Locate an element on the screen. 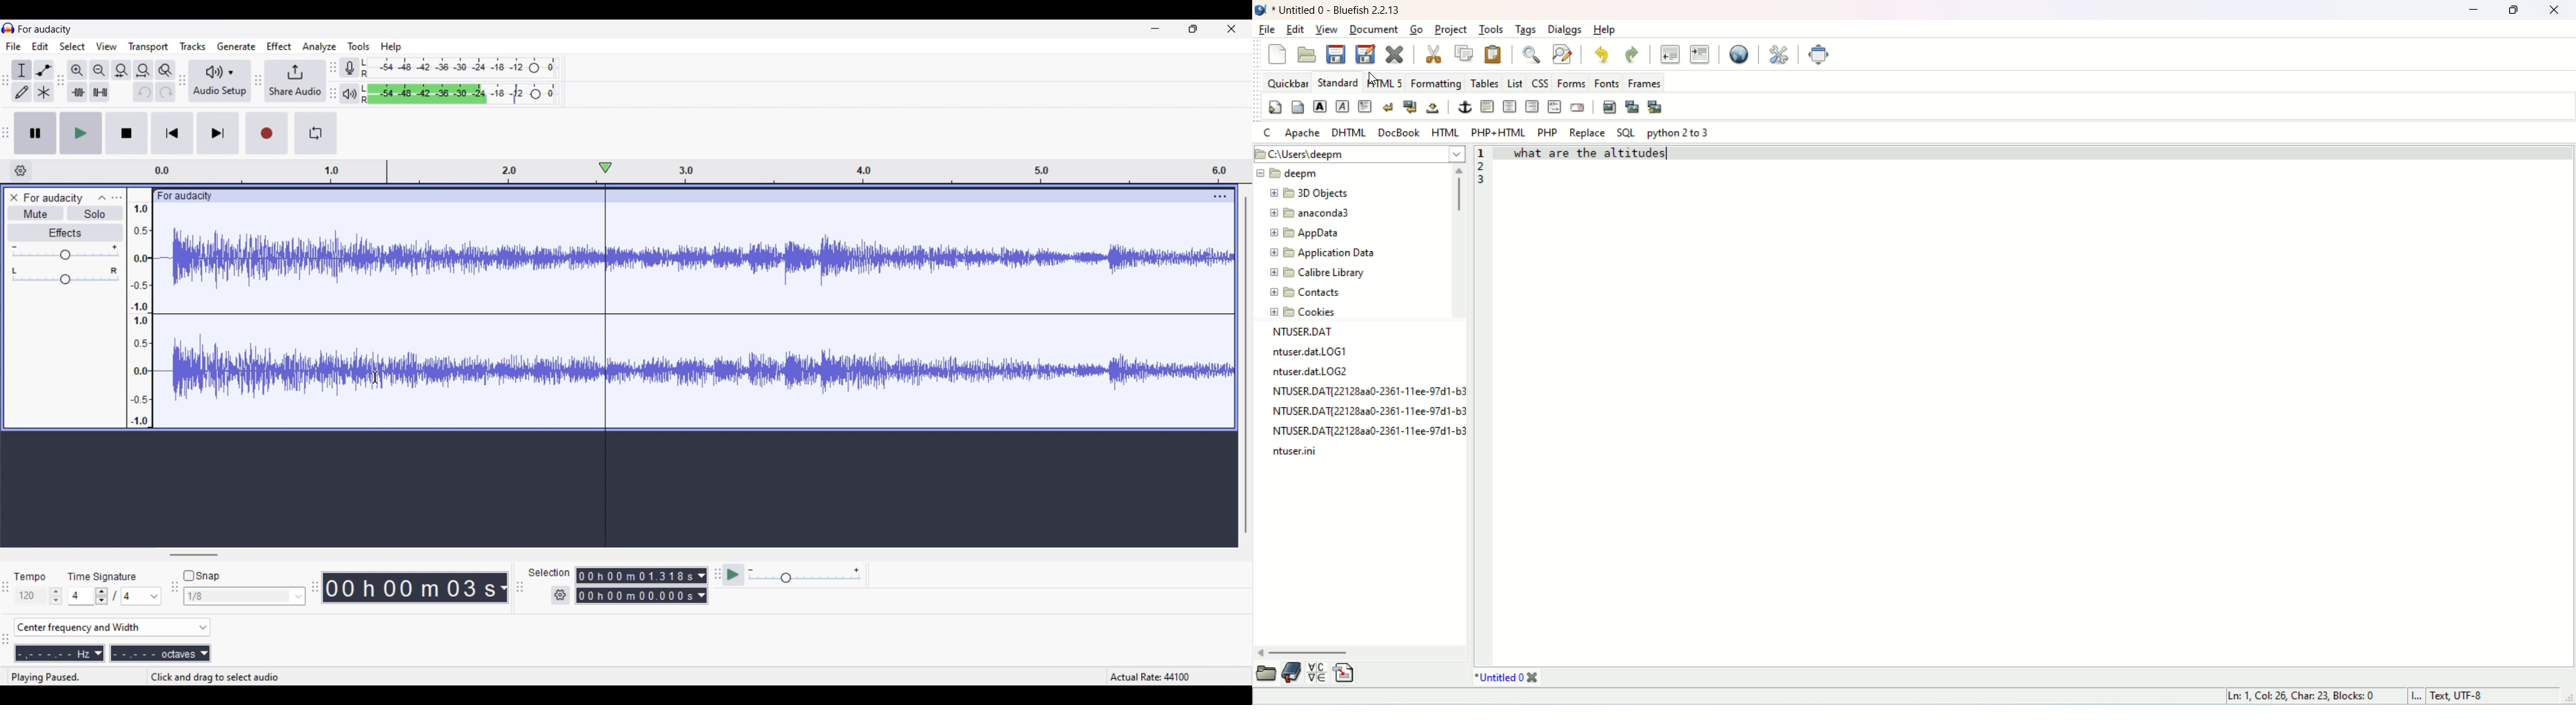 Image resolution: width=2576 pixels, height=728 pixels. contacts is located at coordinates (1306, 292).